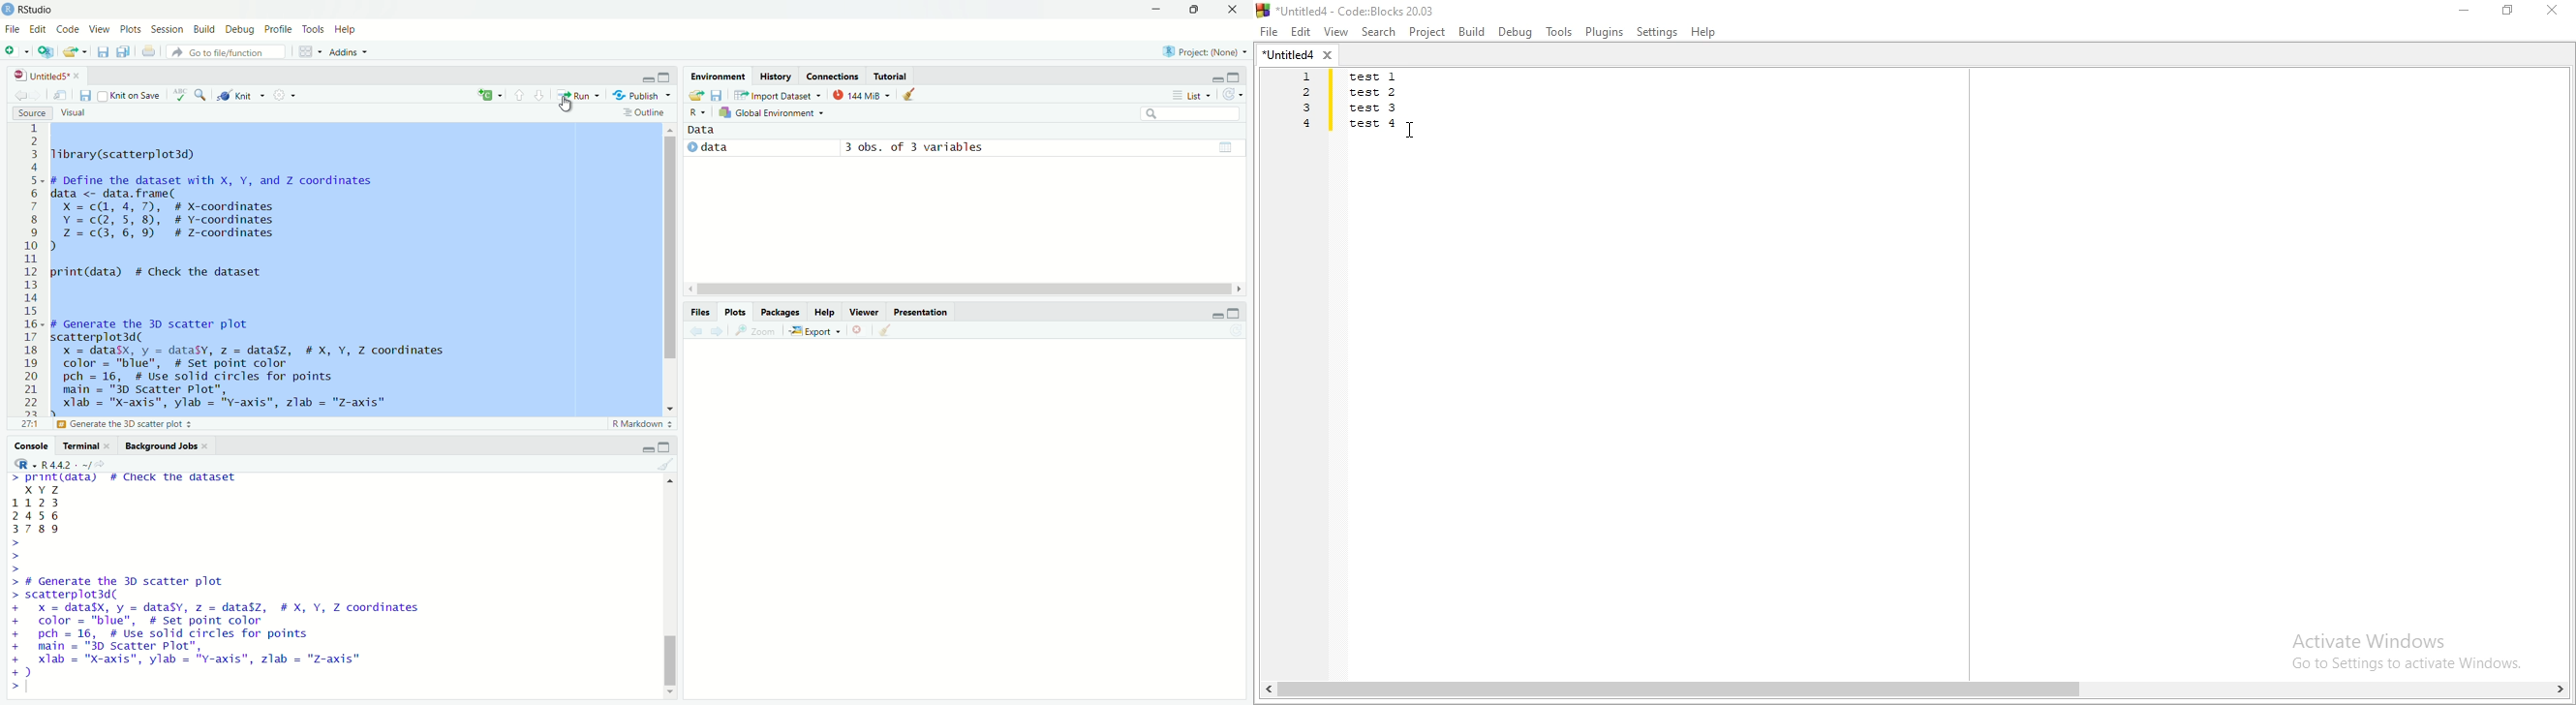 The width and height of the screenshot is (2576, 728). I want to click on clear console, so click(670, 463).